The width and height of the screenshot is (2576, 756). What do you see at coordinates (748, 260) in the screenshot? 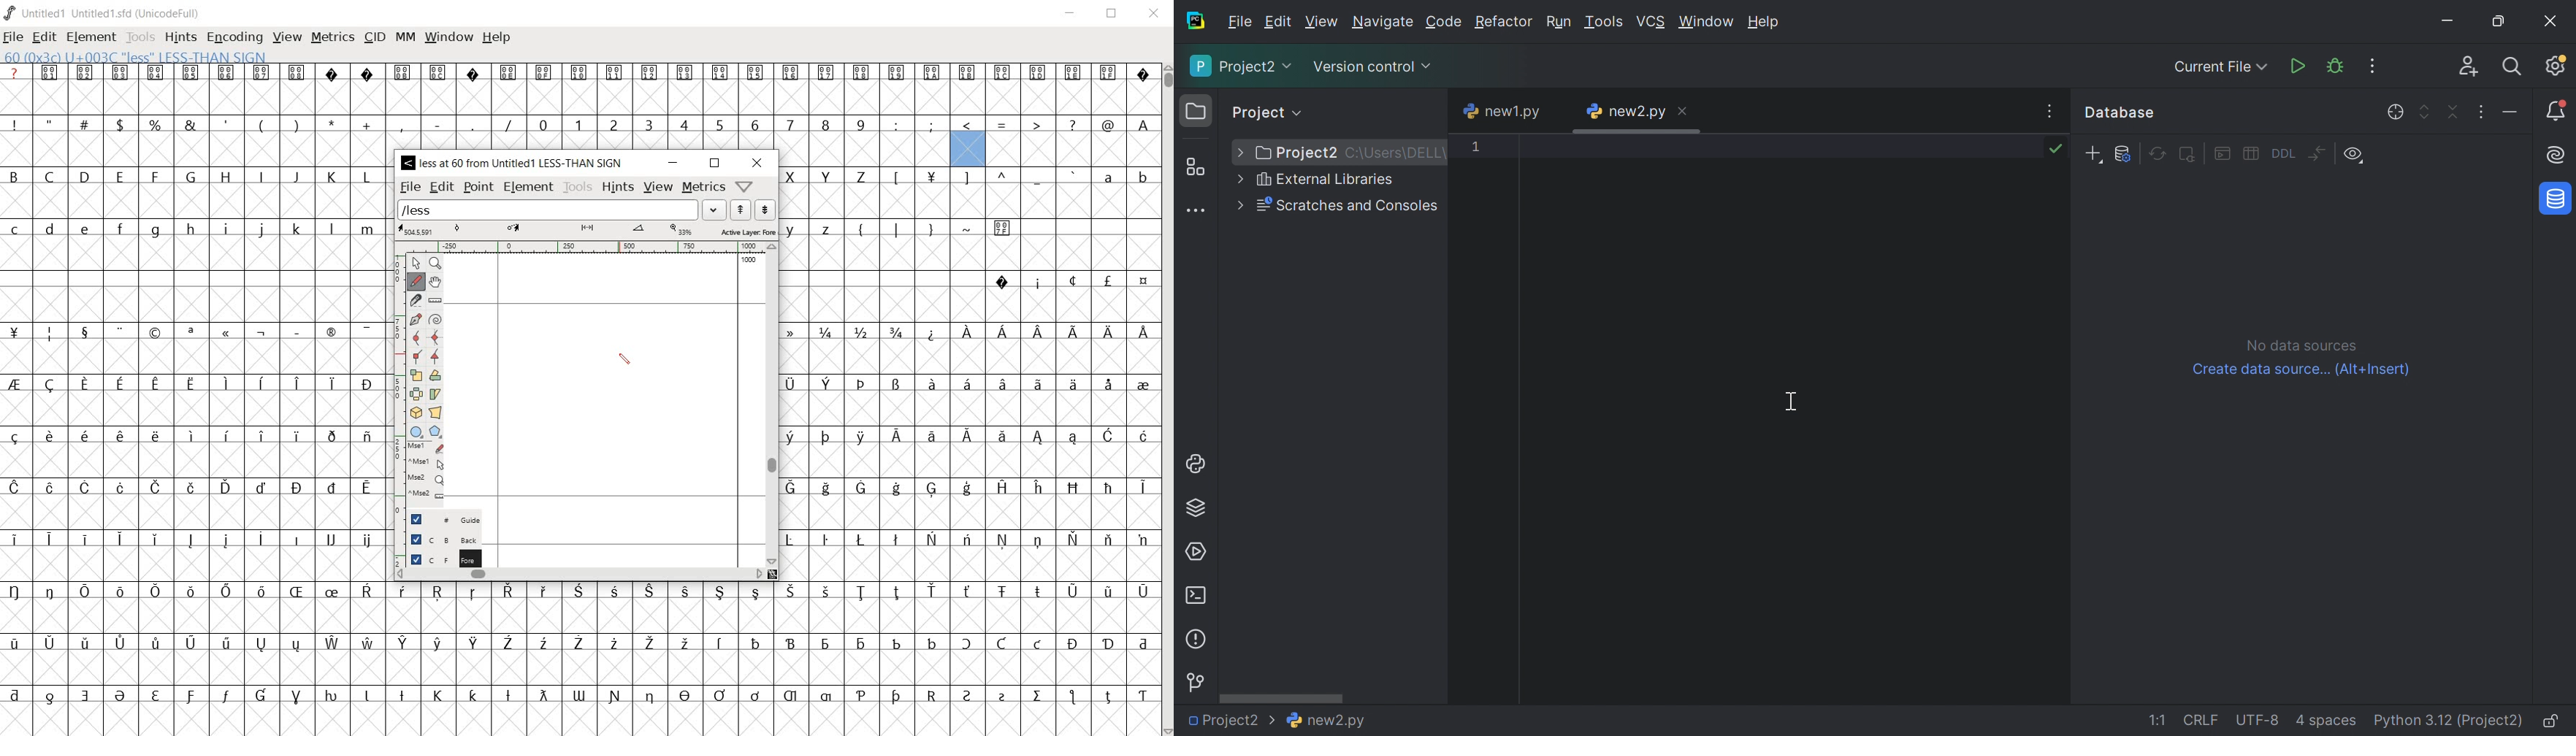
I see `1000` at bounding box center [748, 260].